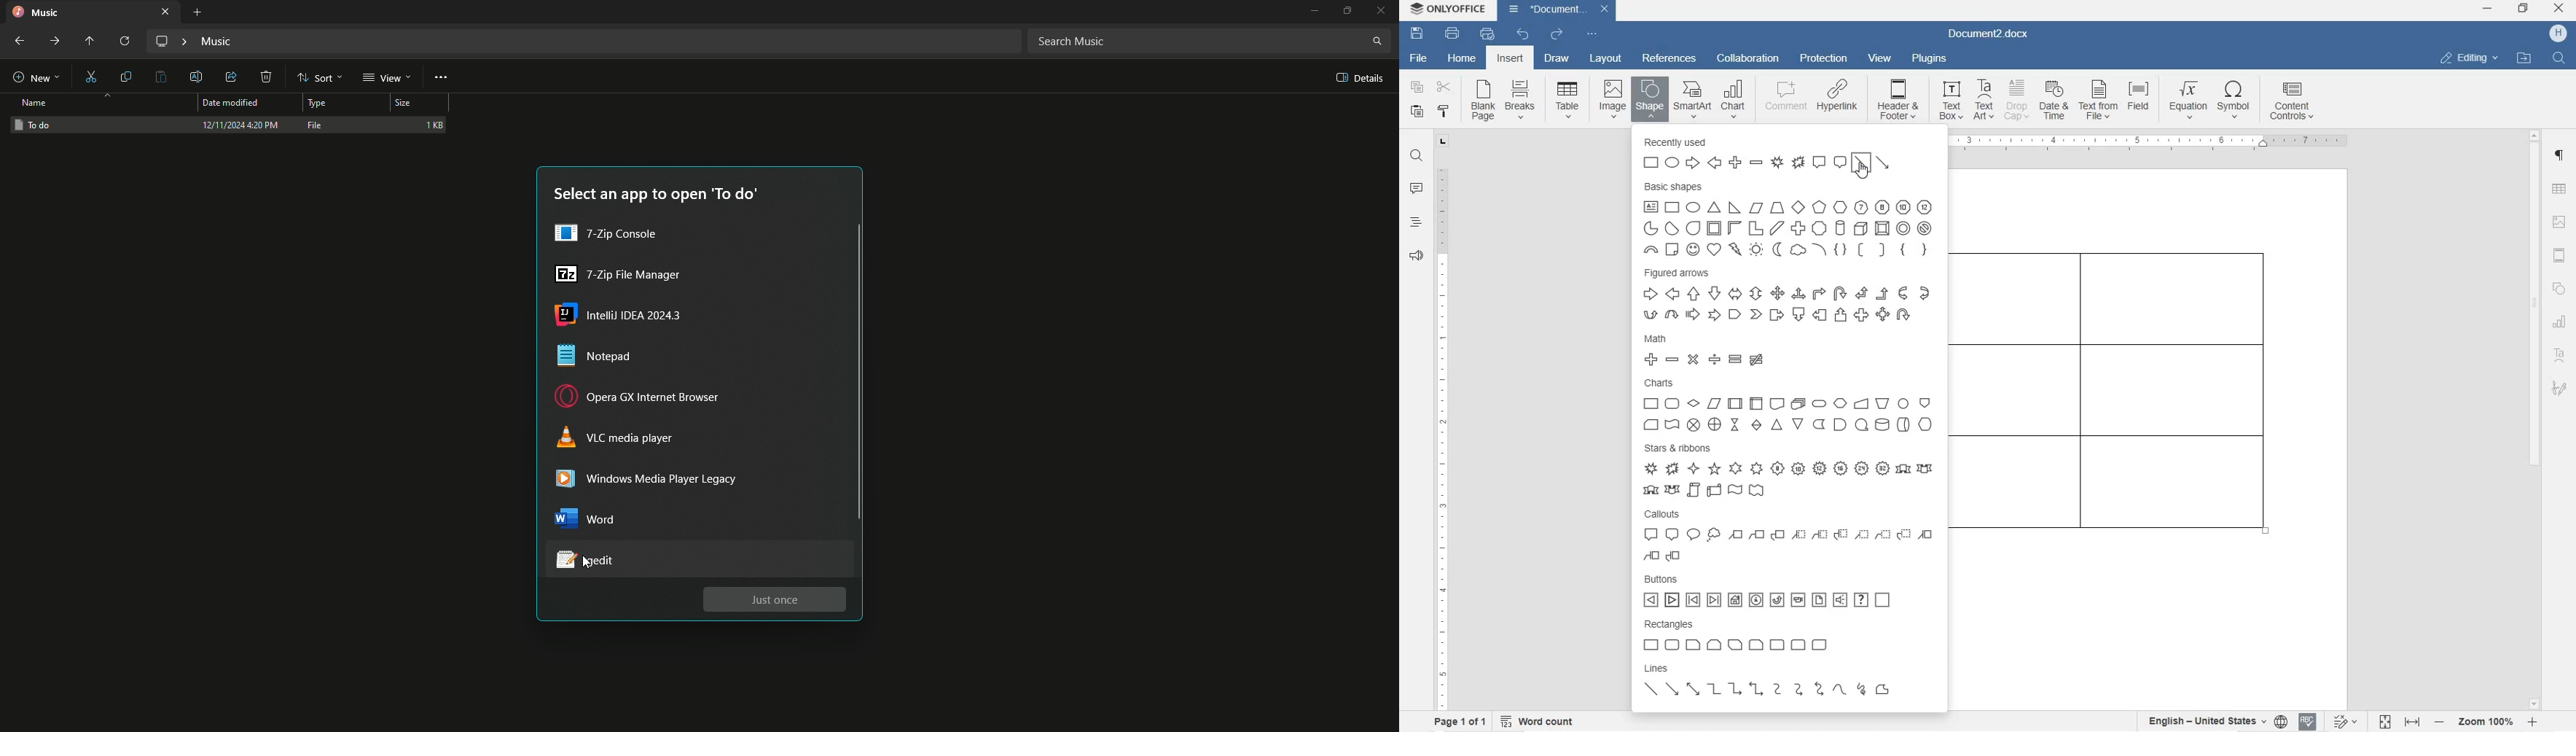  I want to click on New, so click(36, 77).